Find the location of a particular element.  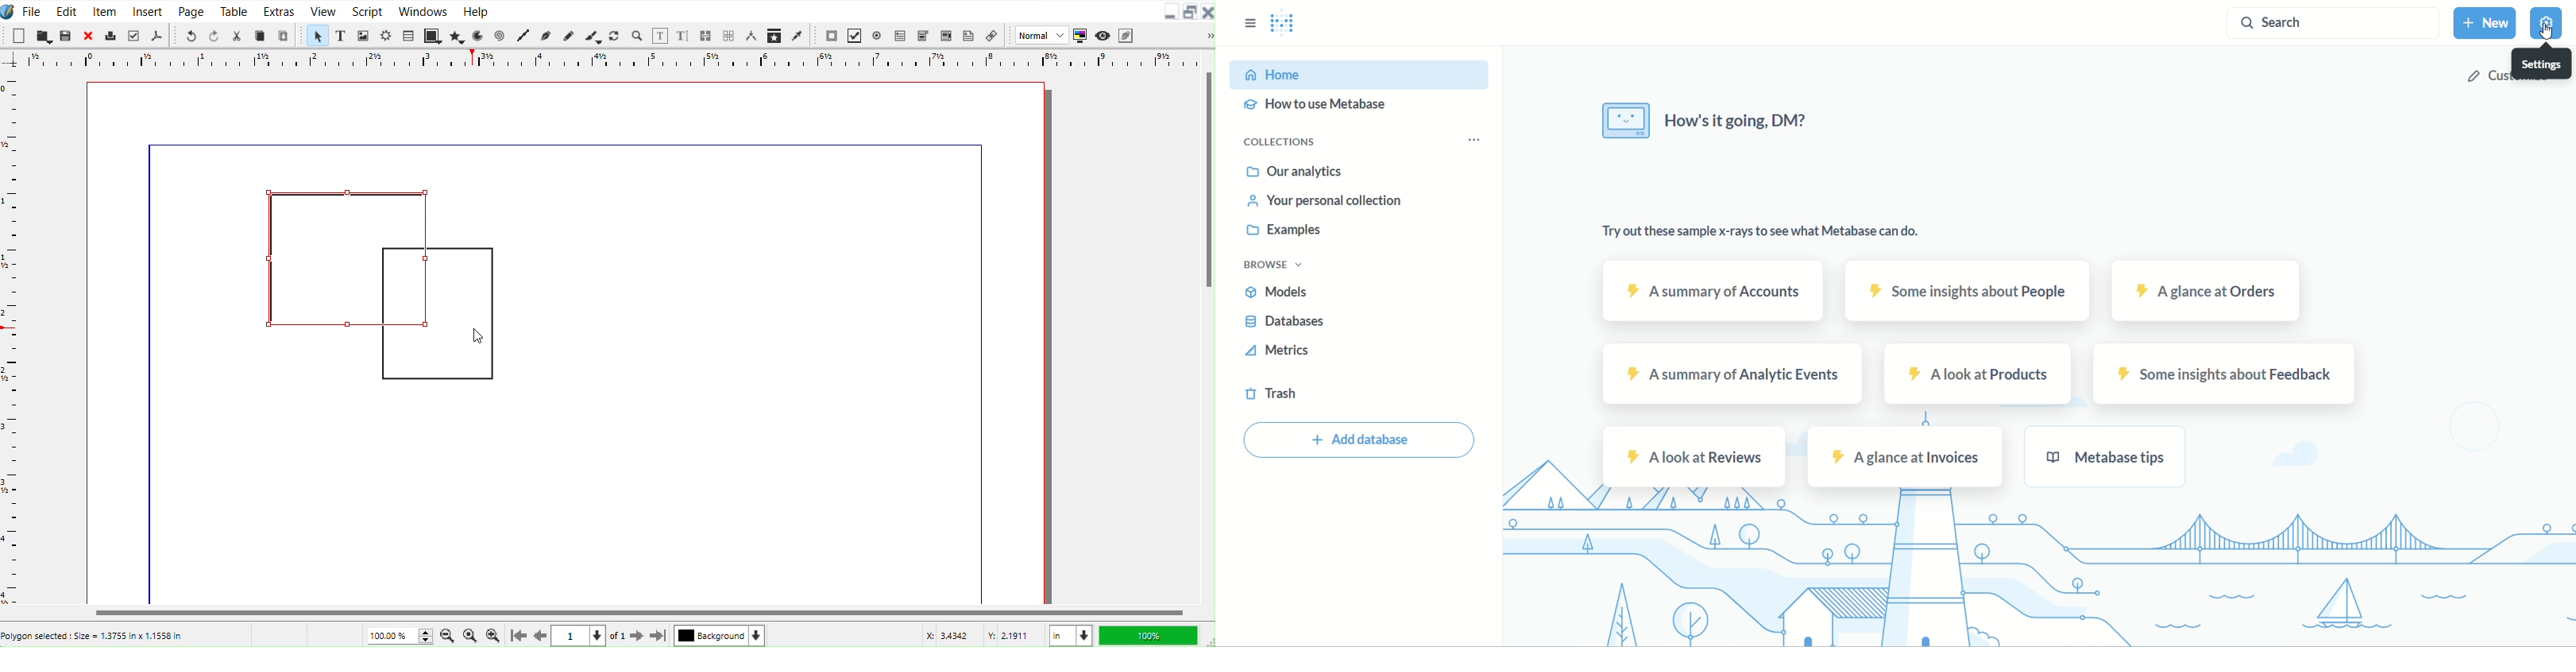

Copy Item Properties is located at coordinates (776, 35).